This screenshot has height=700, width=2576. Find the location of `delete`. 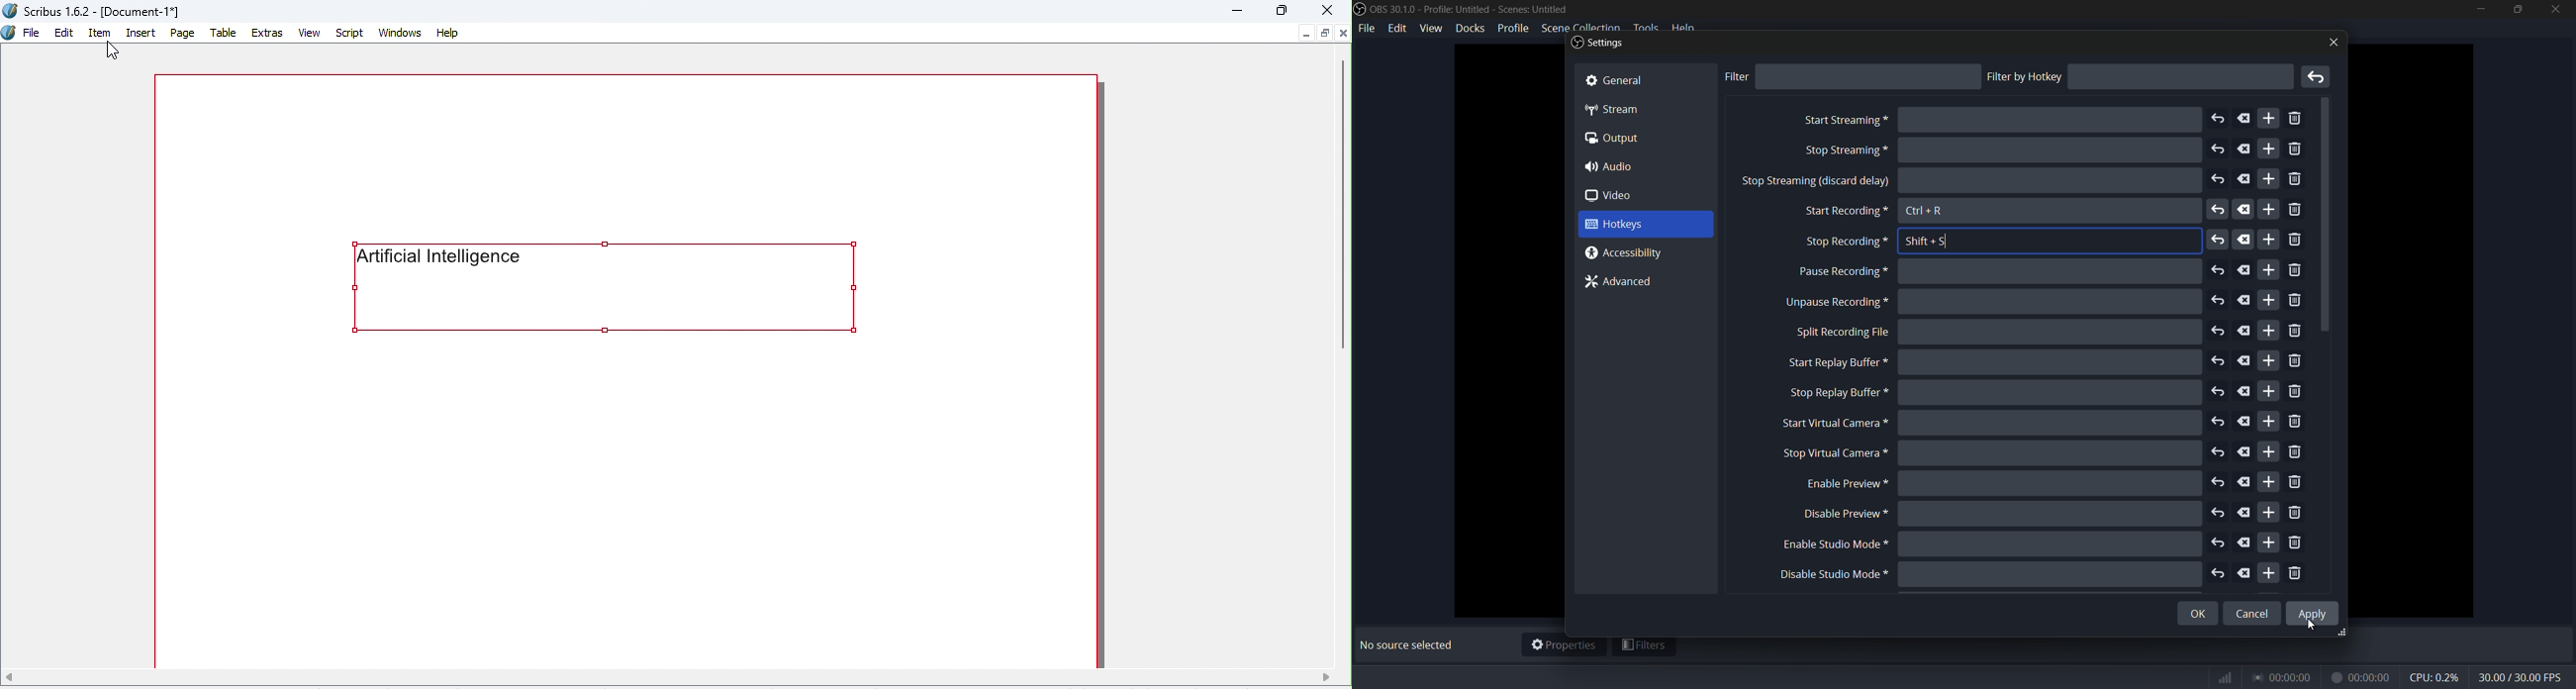

delete is located at coordinates (2244, 117).